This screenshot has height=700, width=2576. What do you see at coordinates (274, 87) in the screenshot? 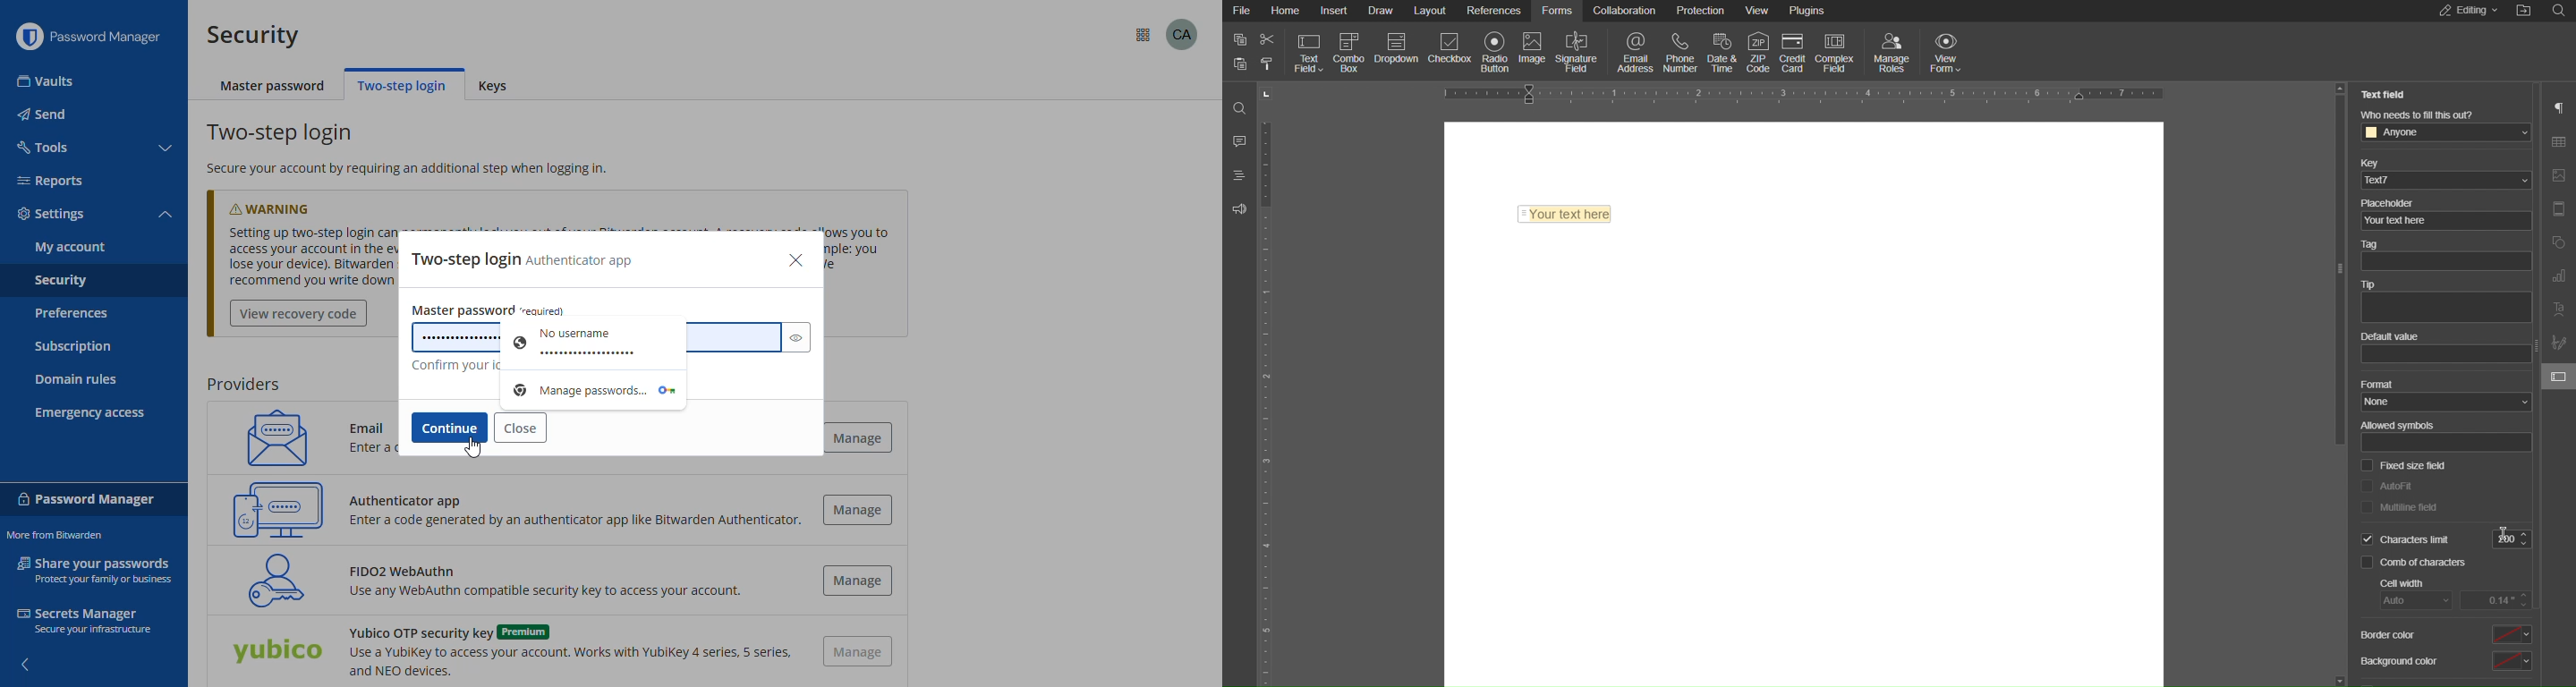
I see `master password` at bounding box center [274, 87].